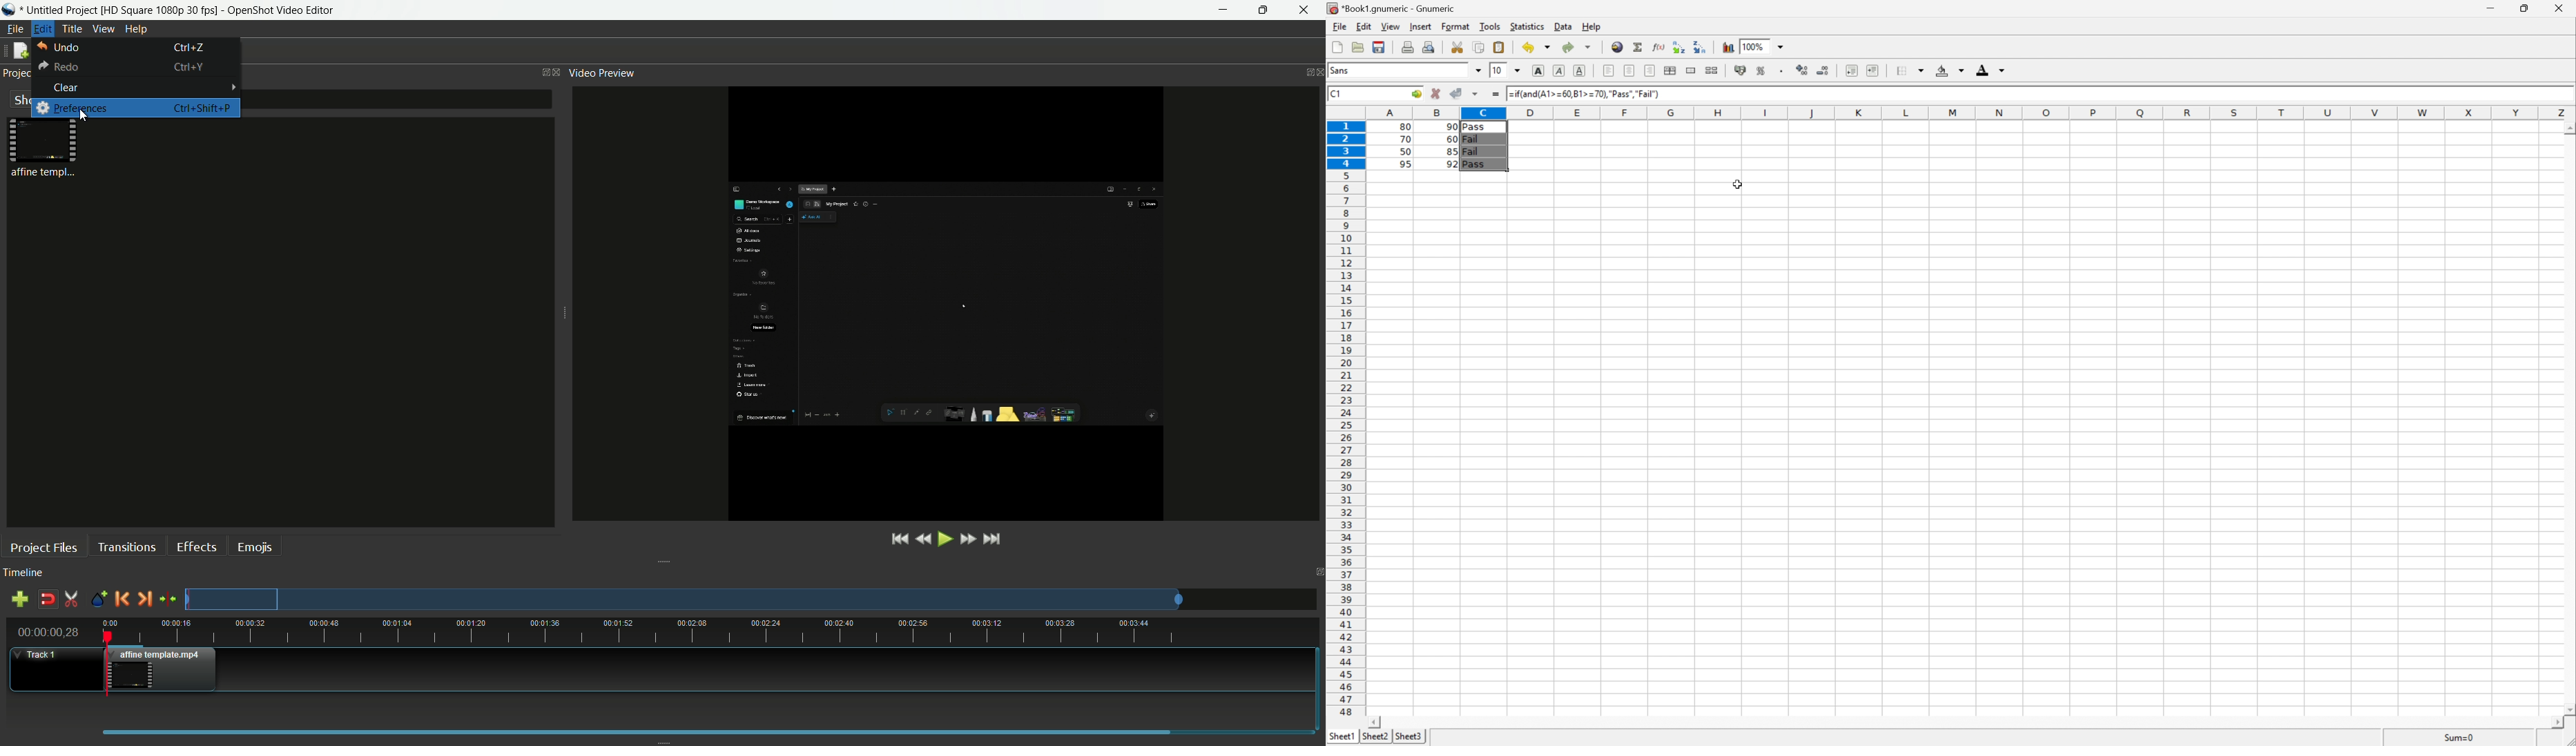 This screenshot has height=756, width=2576. What do you see at coordinates (399, 99) in the screenshot?
I see `filter bar` at bounding box center [399, 99].